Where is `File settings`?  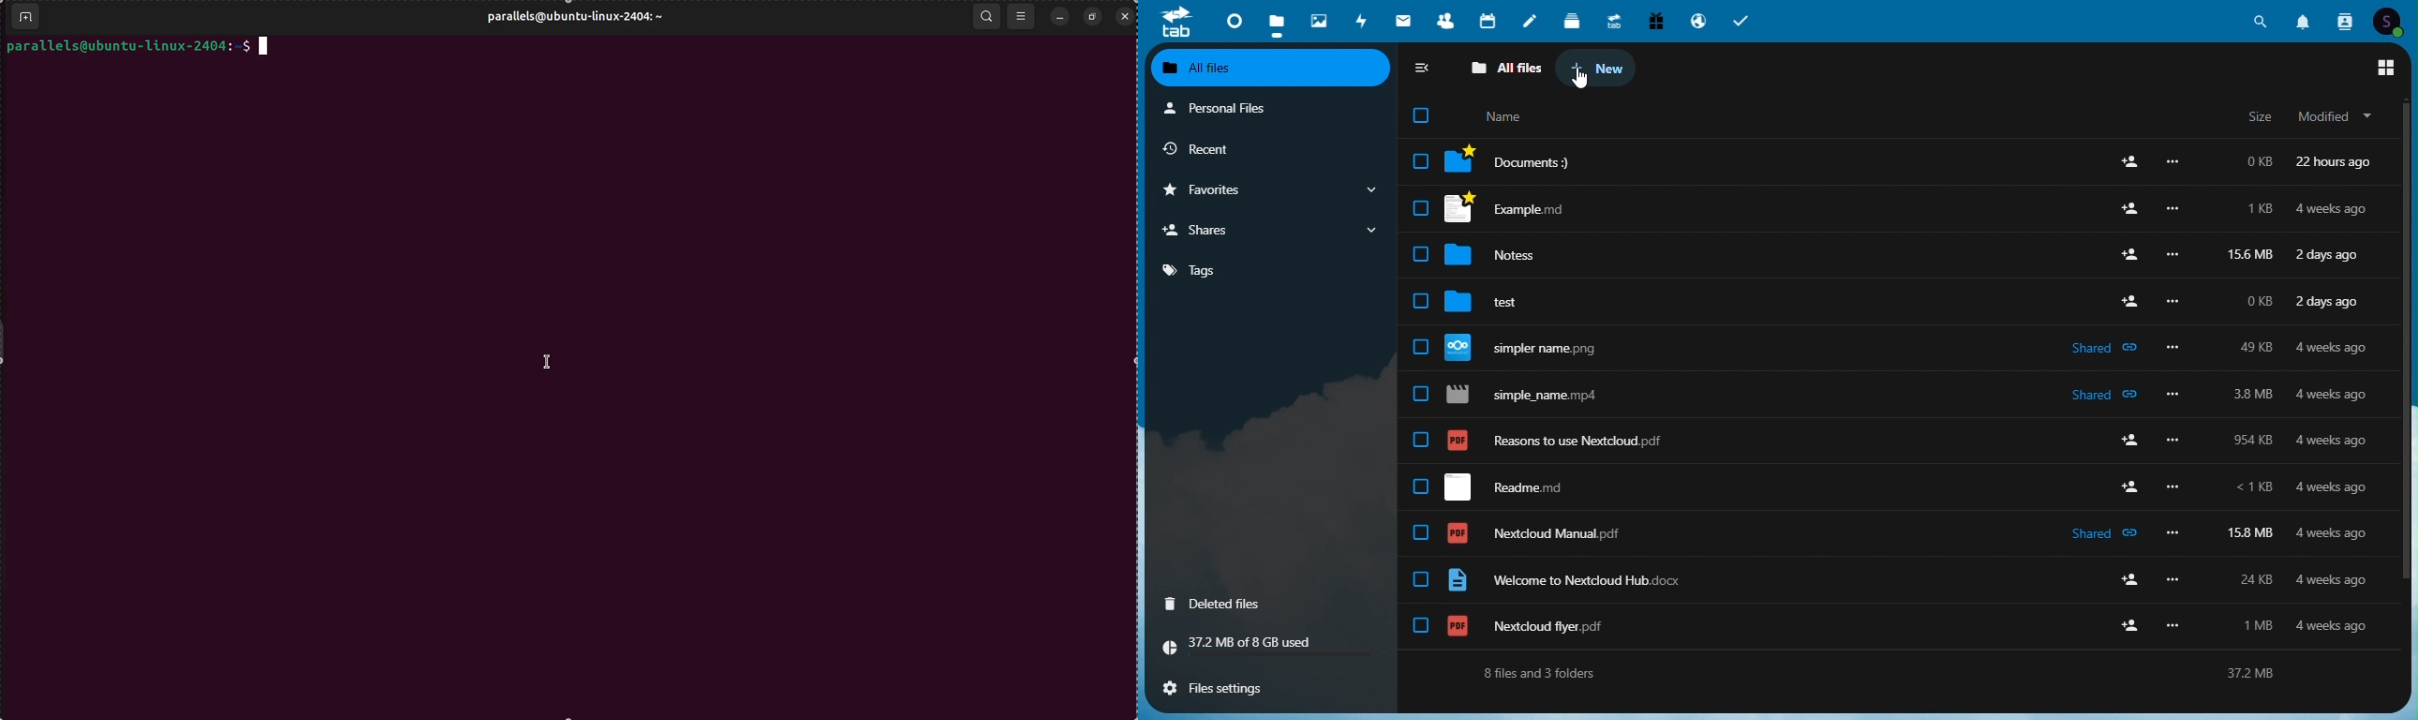
File settings is located at coordinates (1273, 685).